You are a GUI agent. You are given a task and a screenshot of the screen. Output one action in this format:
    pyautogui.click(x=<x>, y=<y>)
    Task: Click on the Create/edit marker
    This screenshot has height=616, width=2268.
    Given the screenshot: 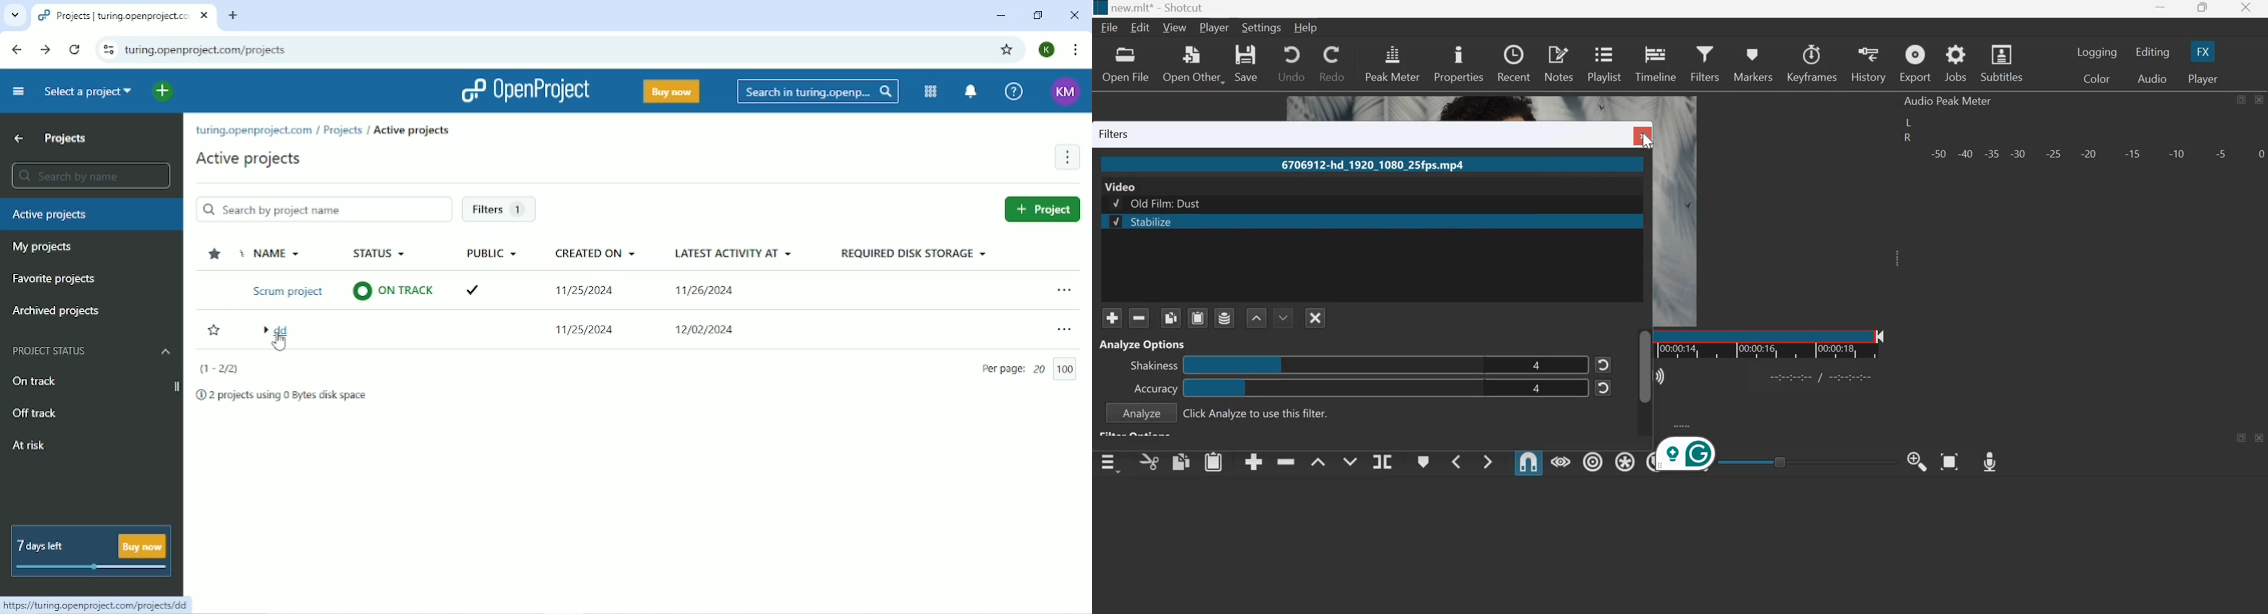 What is the action you would take?
    pyautogui.click(x=1422, y=461)
    